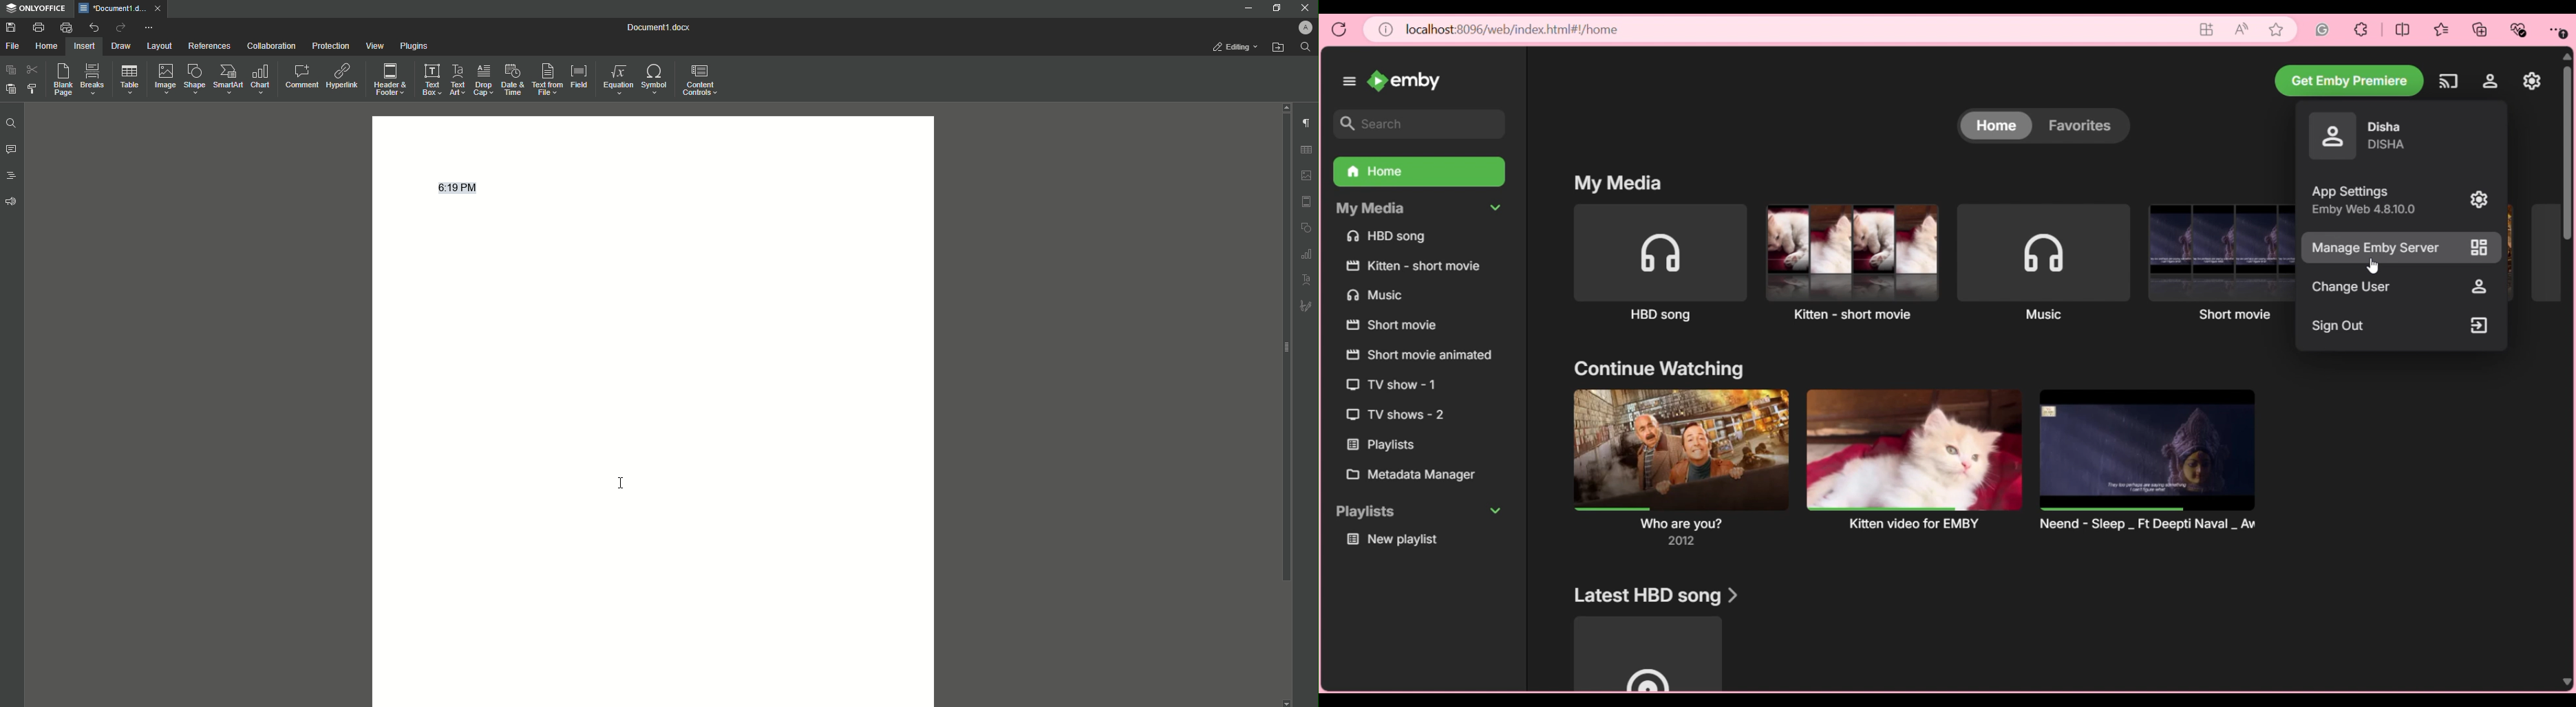 This screenshot has width=2576, height=728. What do you see at coordinates (85, 45) in the screenshot?
I see `Insert` at bounding box center [85, 45].